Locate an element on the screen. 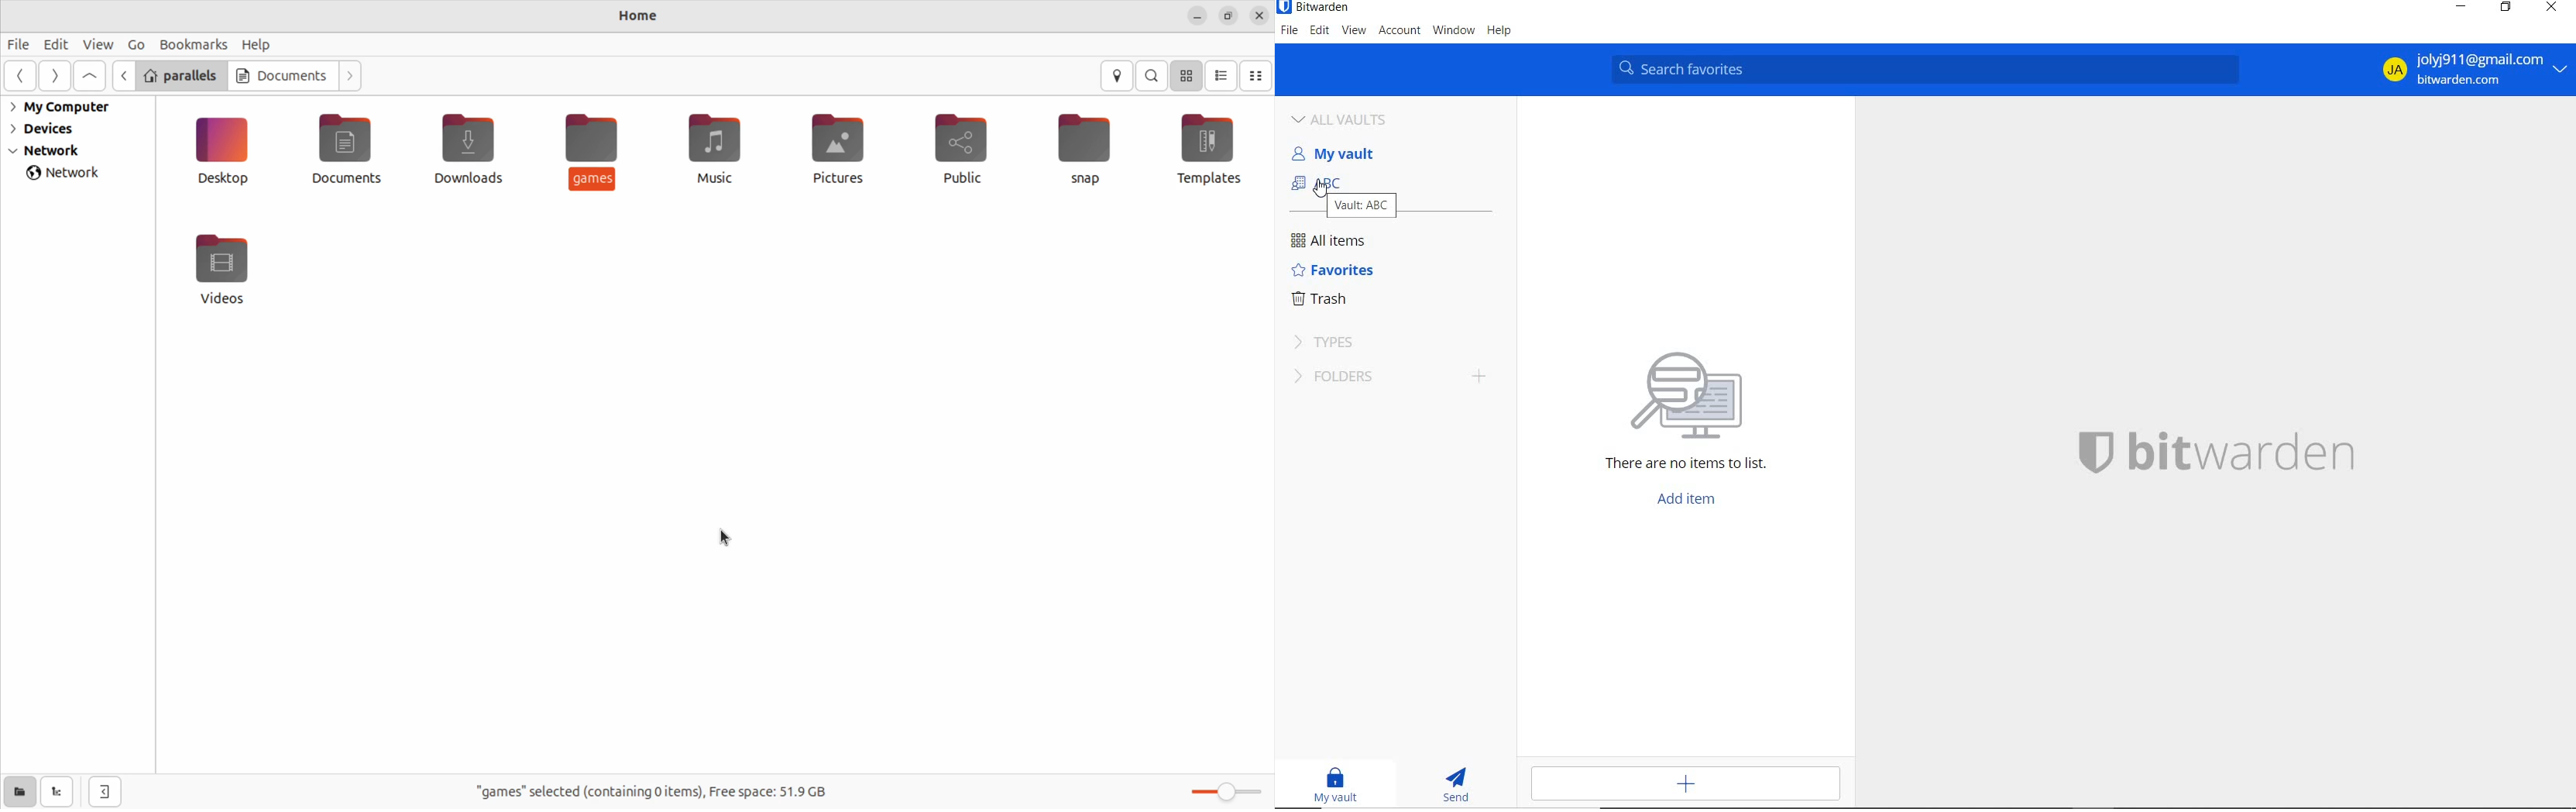 This screenshot has height=812, width=2576. MY VAULT is located at coordinates (1338, 785).